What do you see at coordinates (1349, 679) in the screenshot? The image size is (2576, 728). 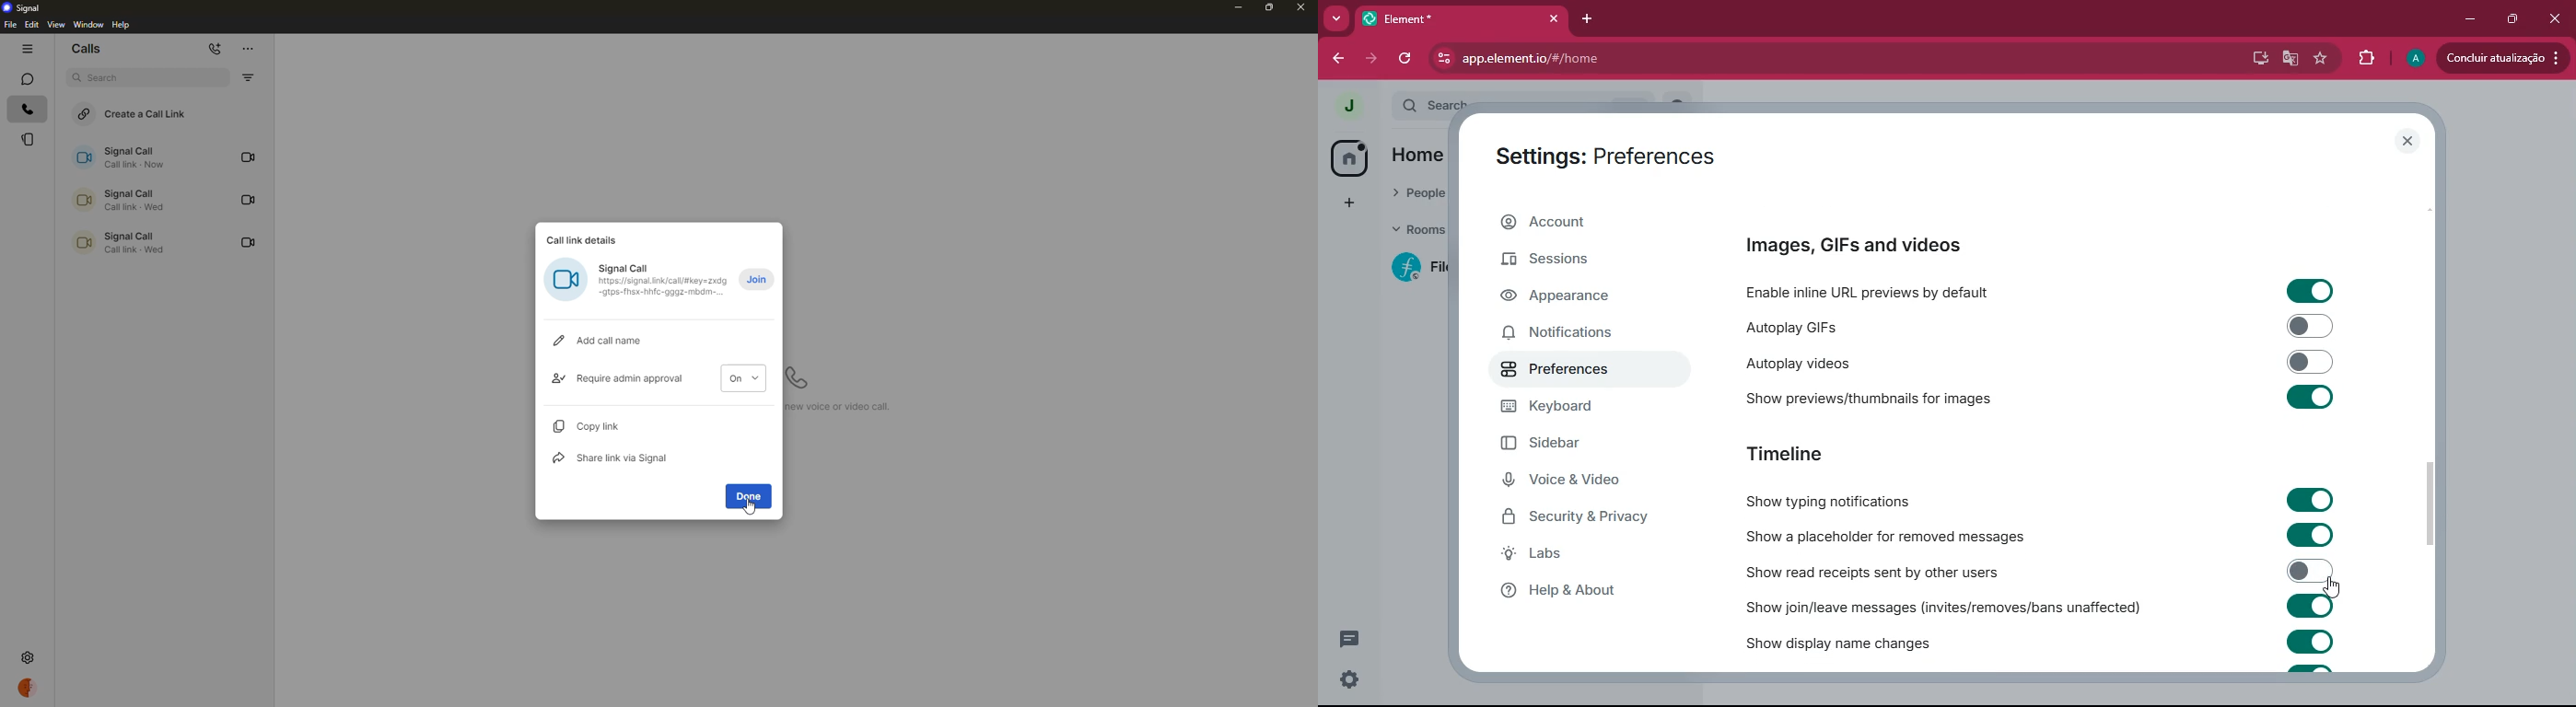 I see `quick settings` at bounding box center [1349, 679].